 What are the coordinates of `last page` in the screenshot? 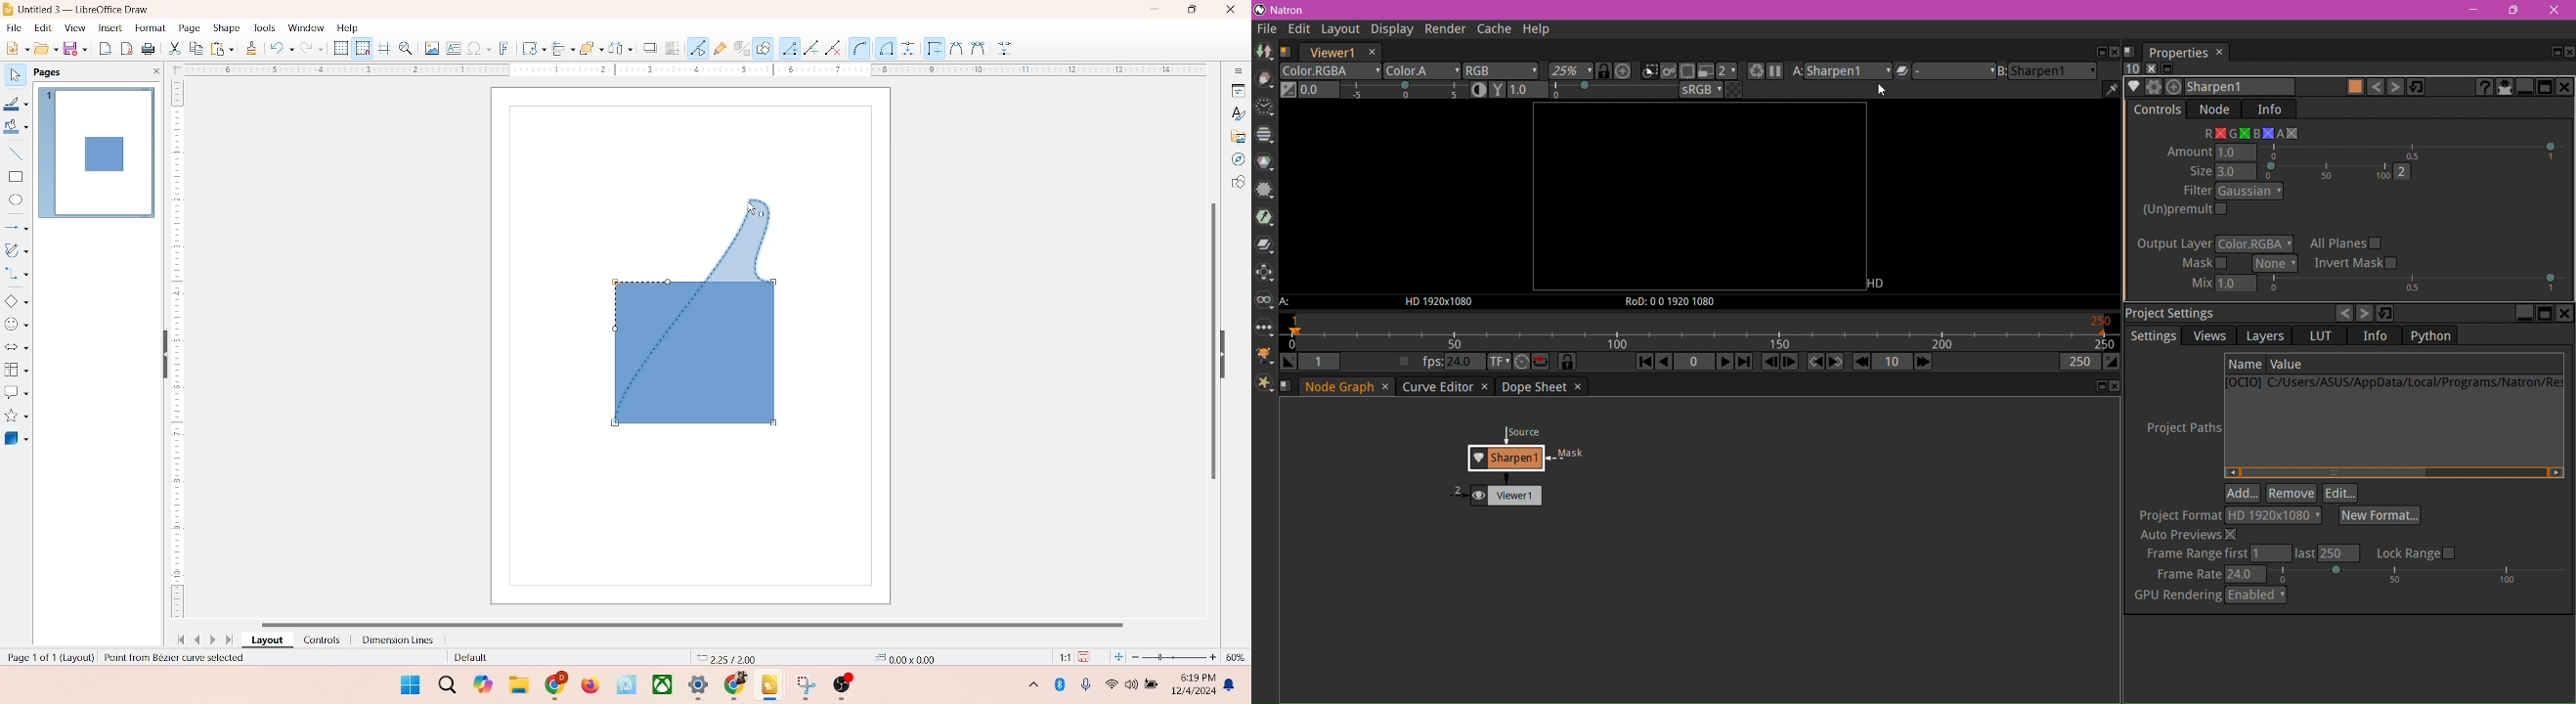 It's located at (231, 640).